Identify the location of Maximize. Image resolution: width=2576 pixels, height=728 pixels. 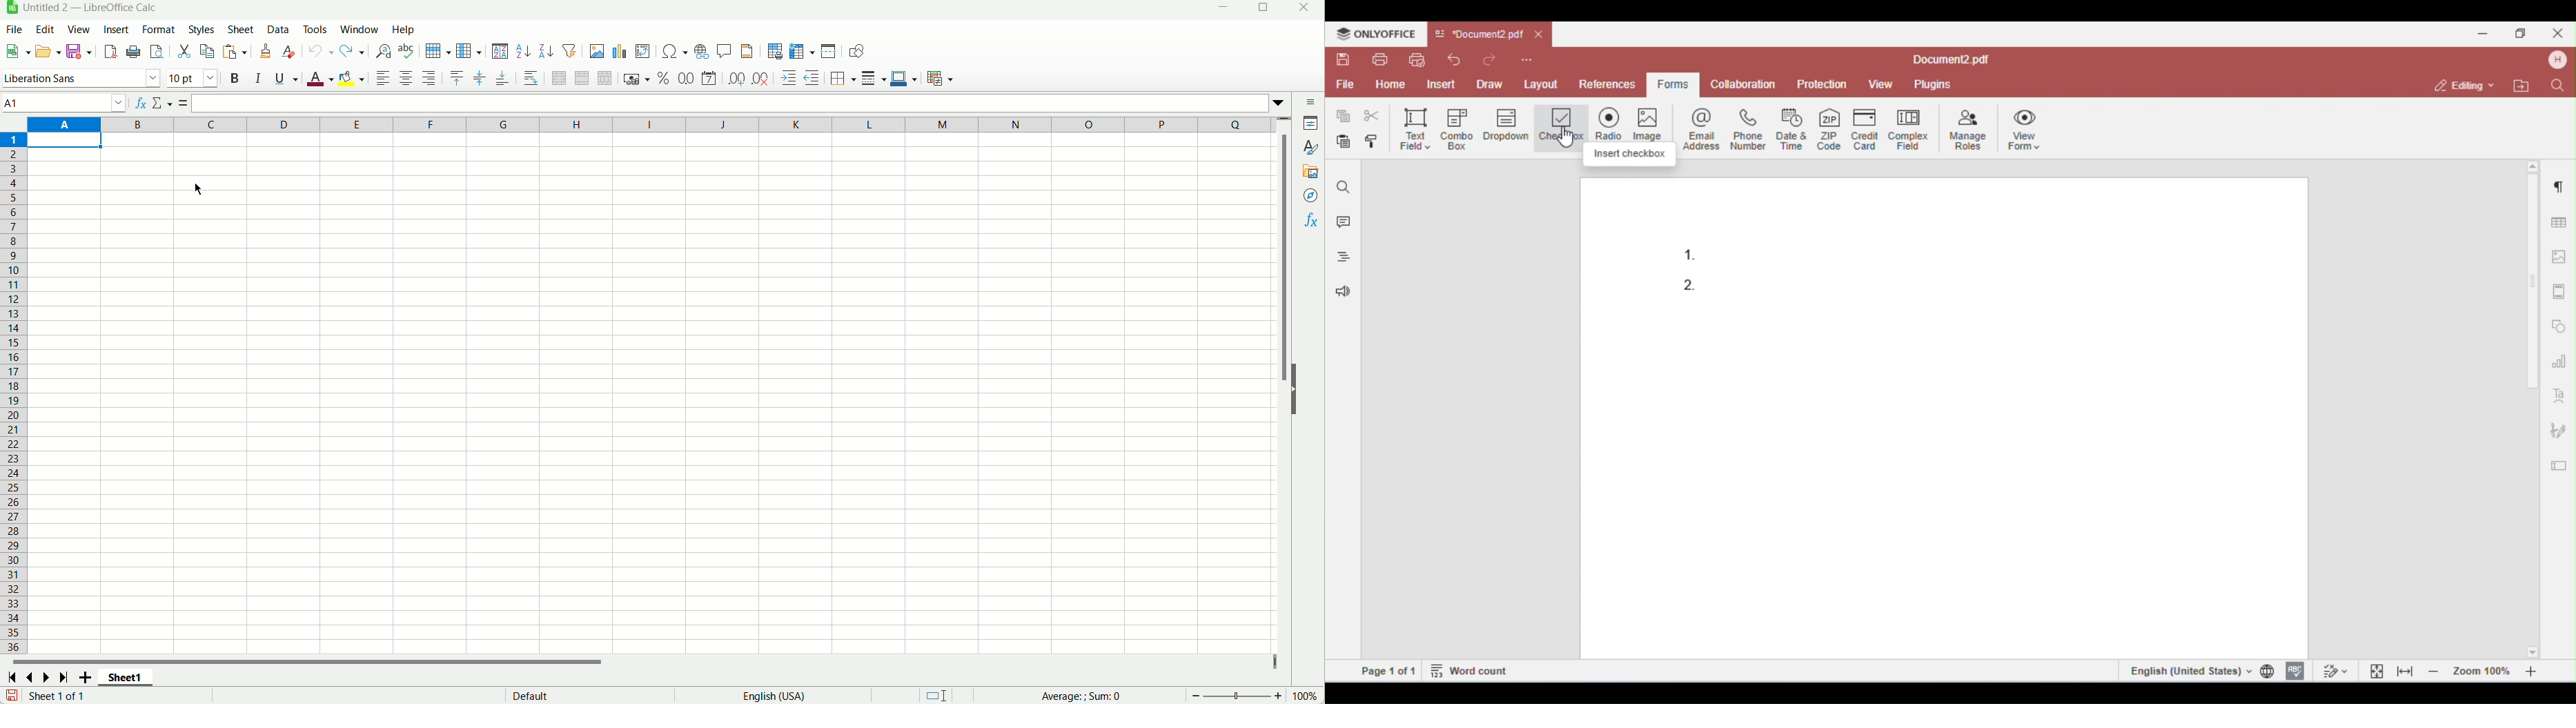
(1261, 10).